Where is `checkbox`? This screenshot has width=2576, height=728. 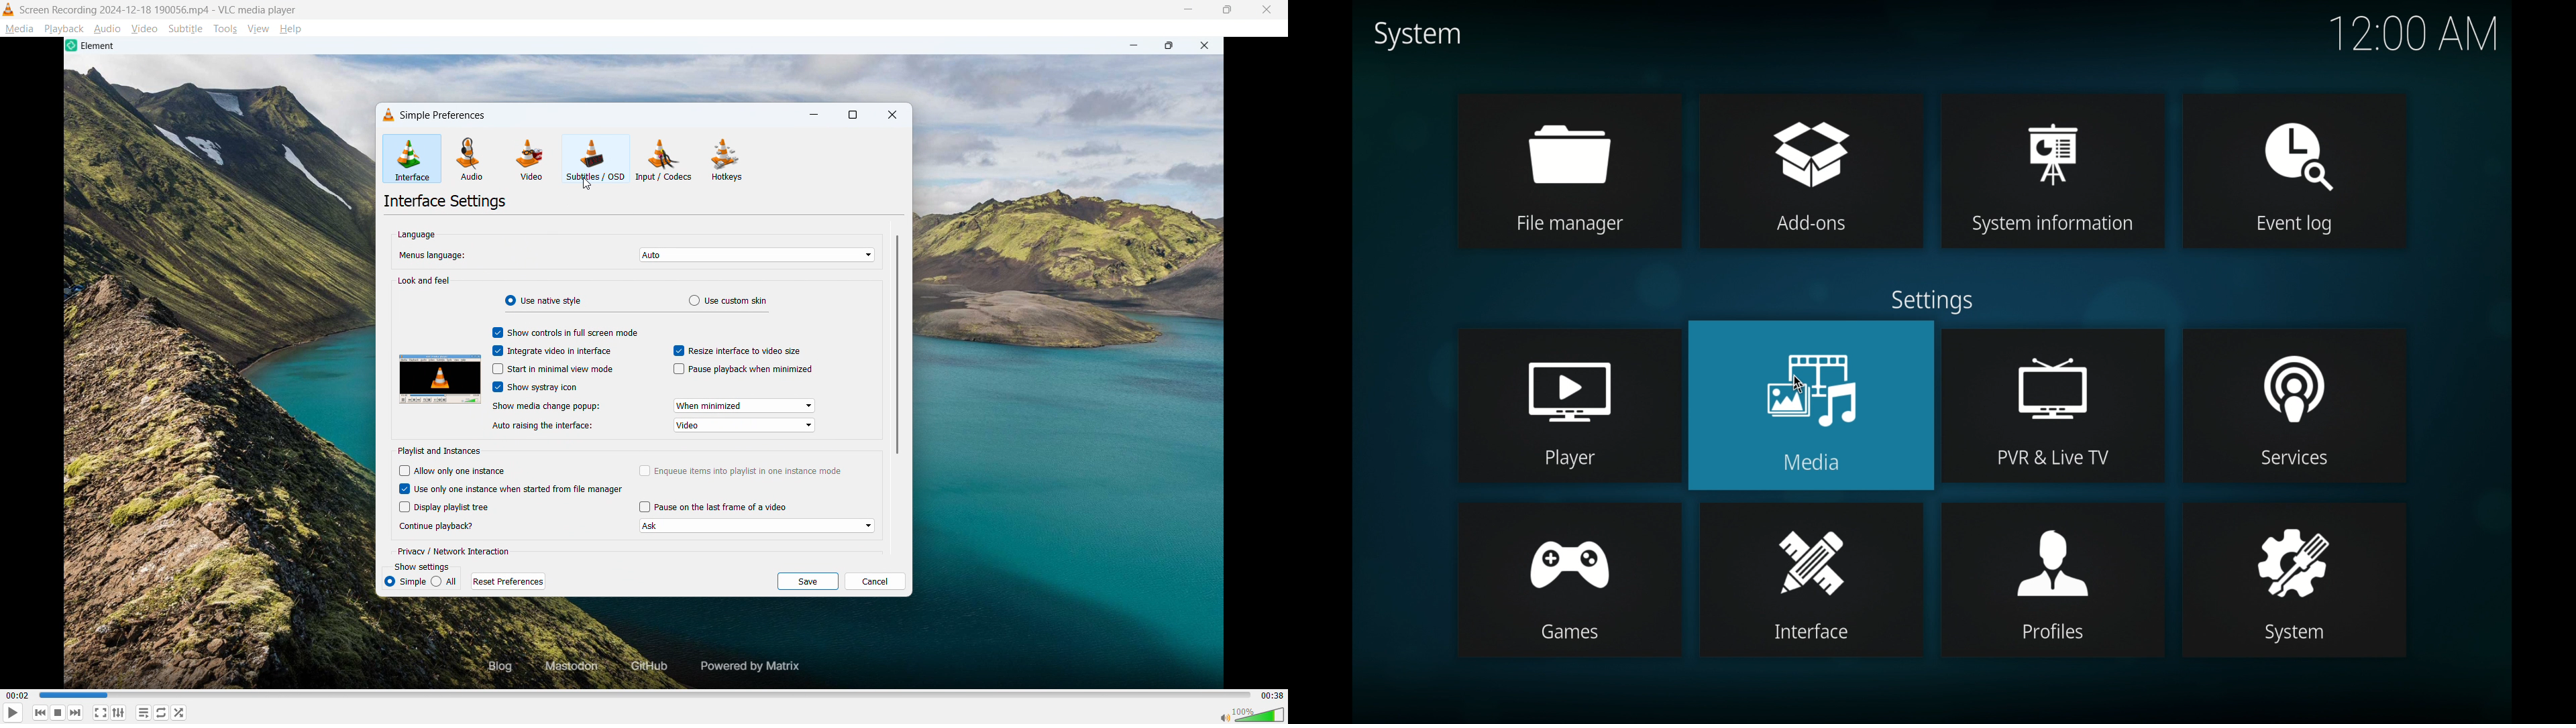
checkbox is located at coordinates (401, 488).